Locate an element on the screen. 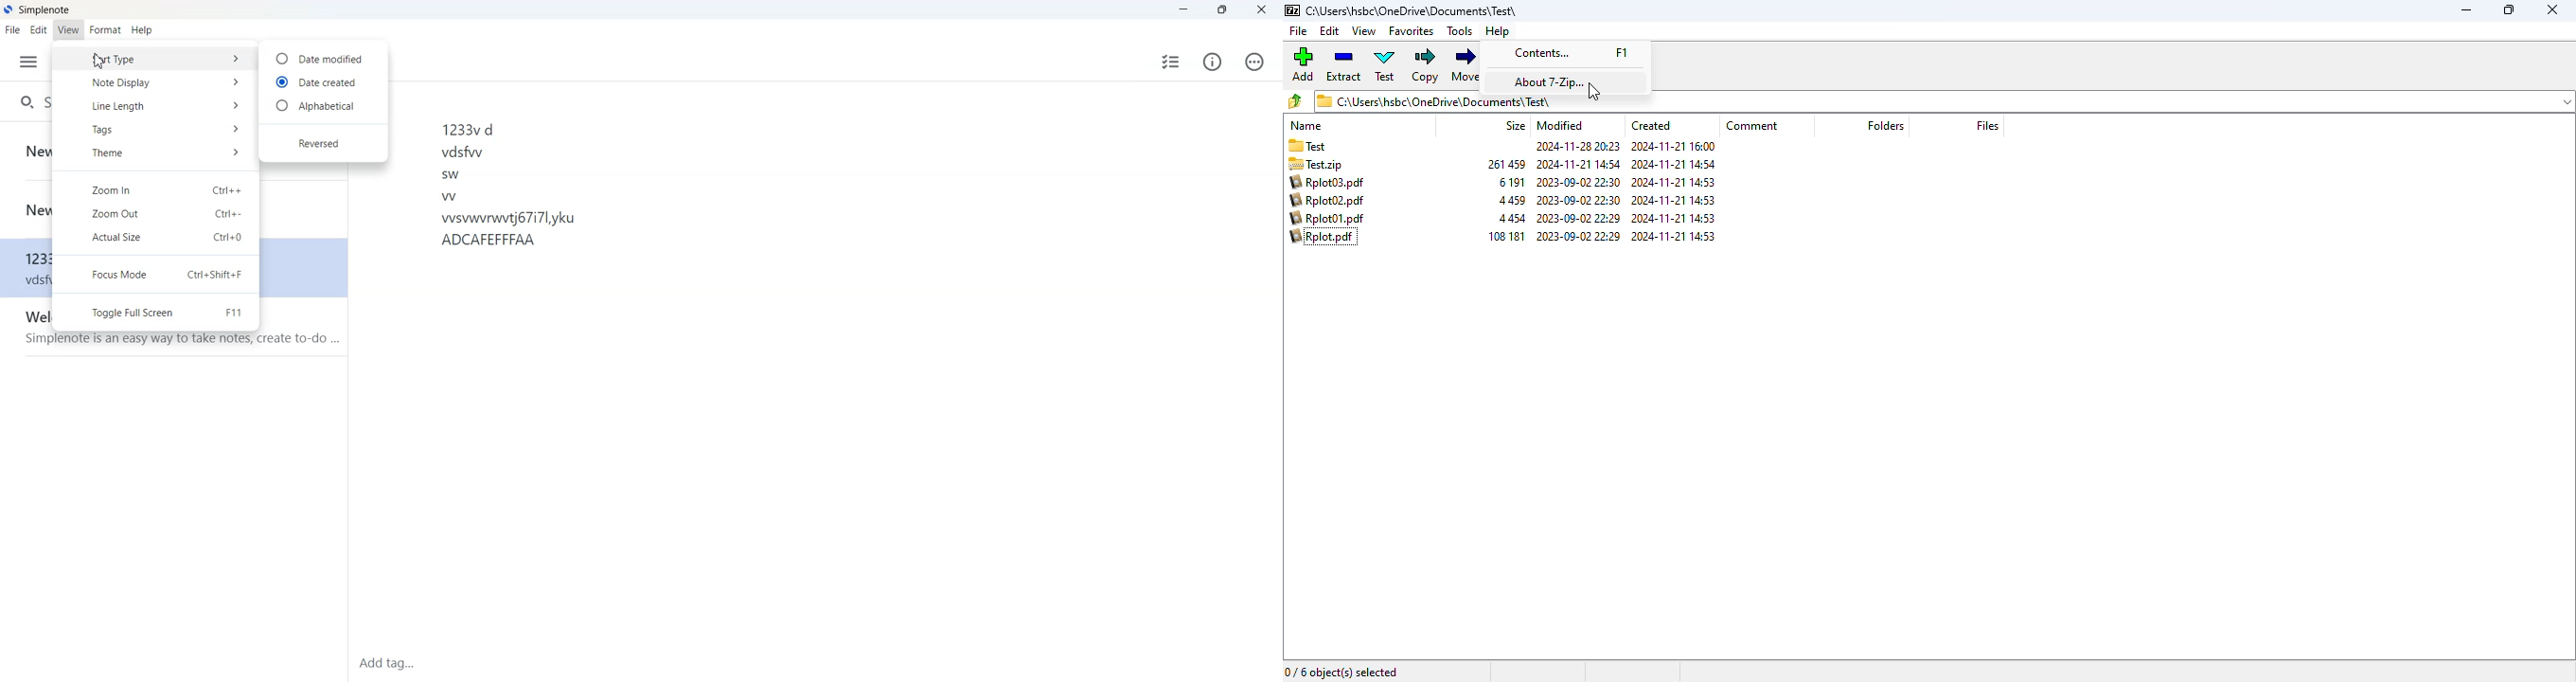 This screenshot has height=700, width=2576. tools is located at coordinates (1460, 31).